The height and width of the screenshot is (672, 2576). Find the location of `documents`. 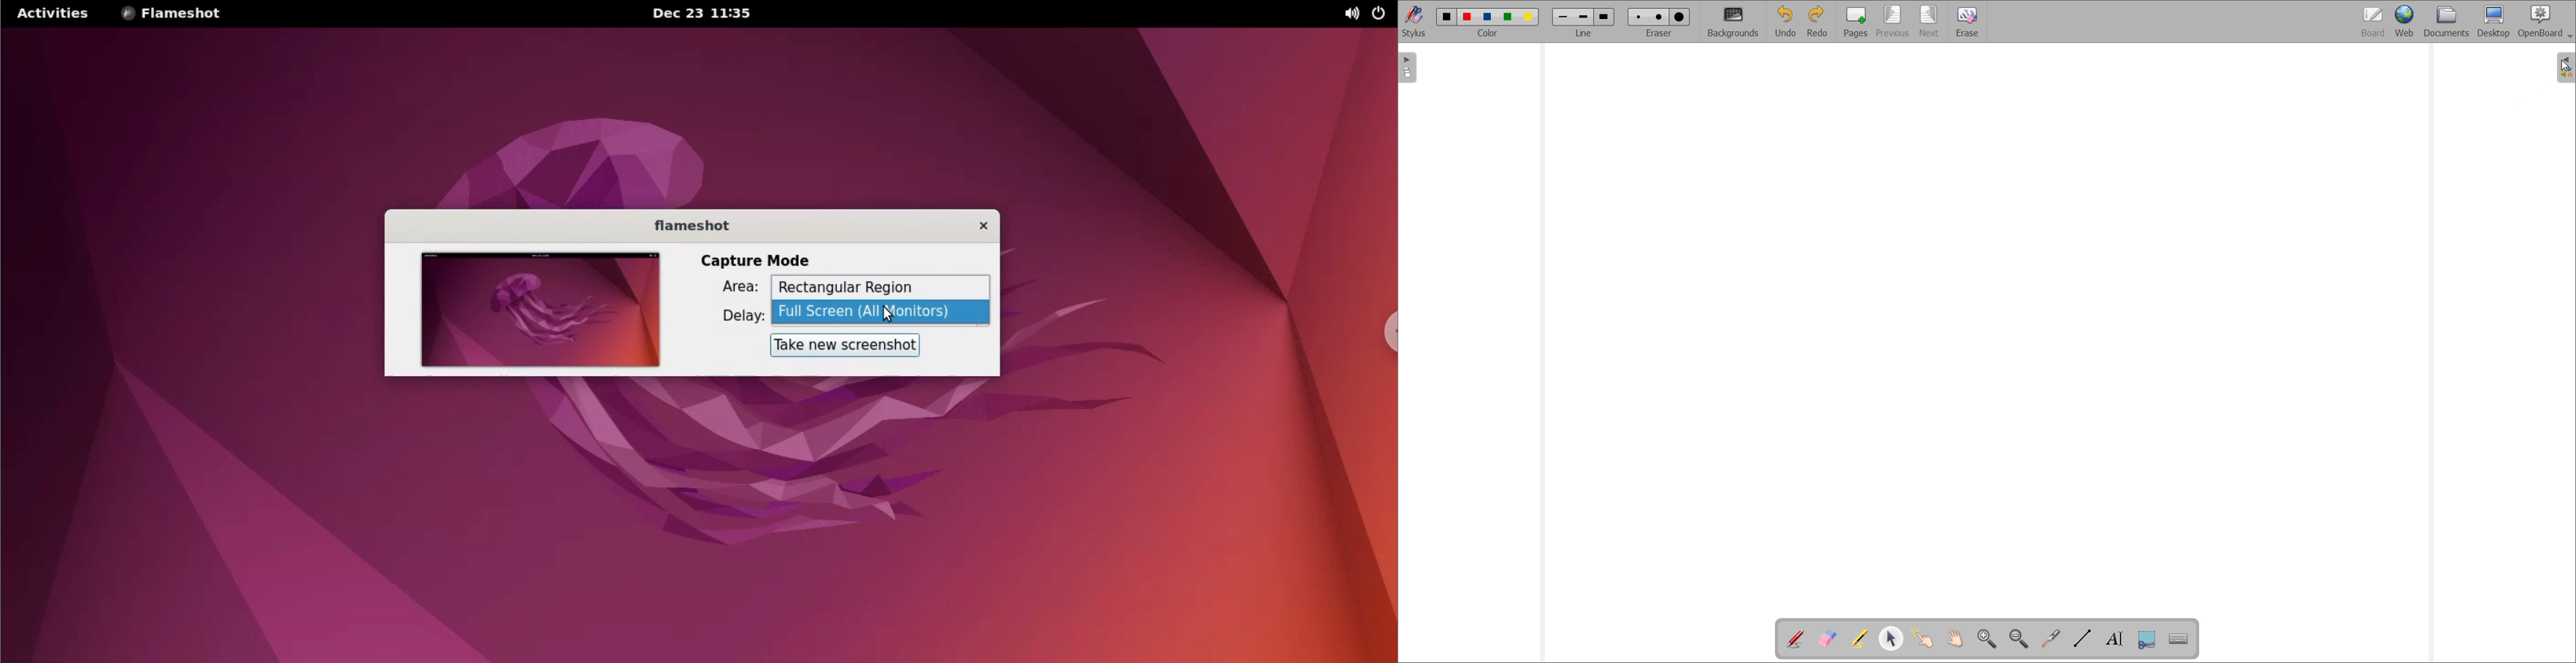

documents is located at coordinates (2447, 21).